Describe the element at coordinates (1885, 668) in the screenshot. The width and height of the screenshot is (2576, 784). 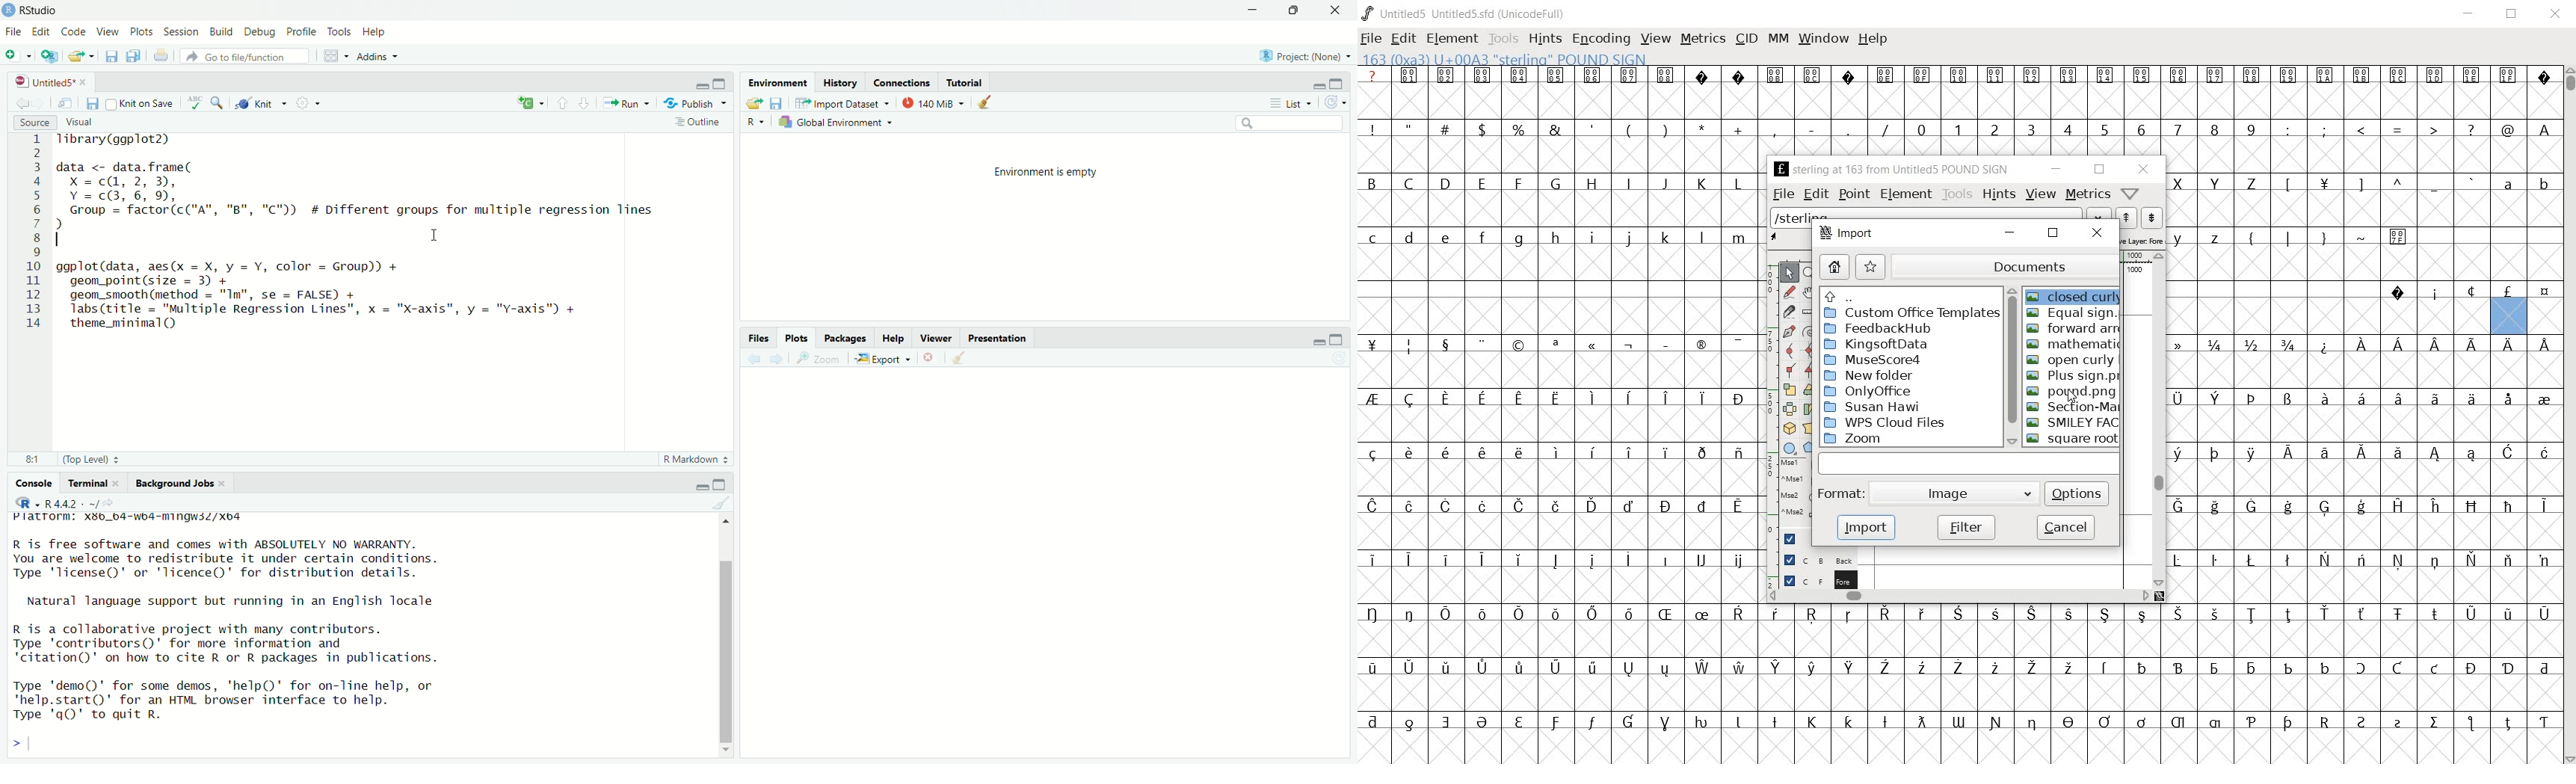
I see `Symbol` at that location.